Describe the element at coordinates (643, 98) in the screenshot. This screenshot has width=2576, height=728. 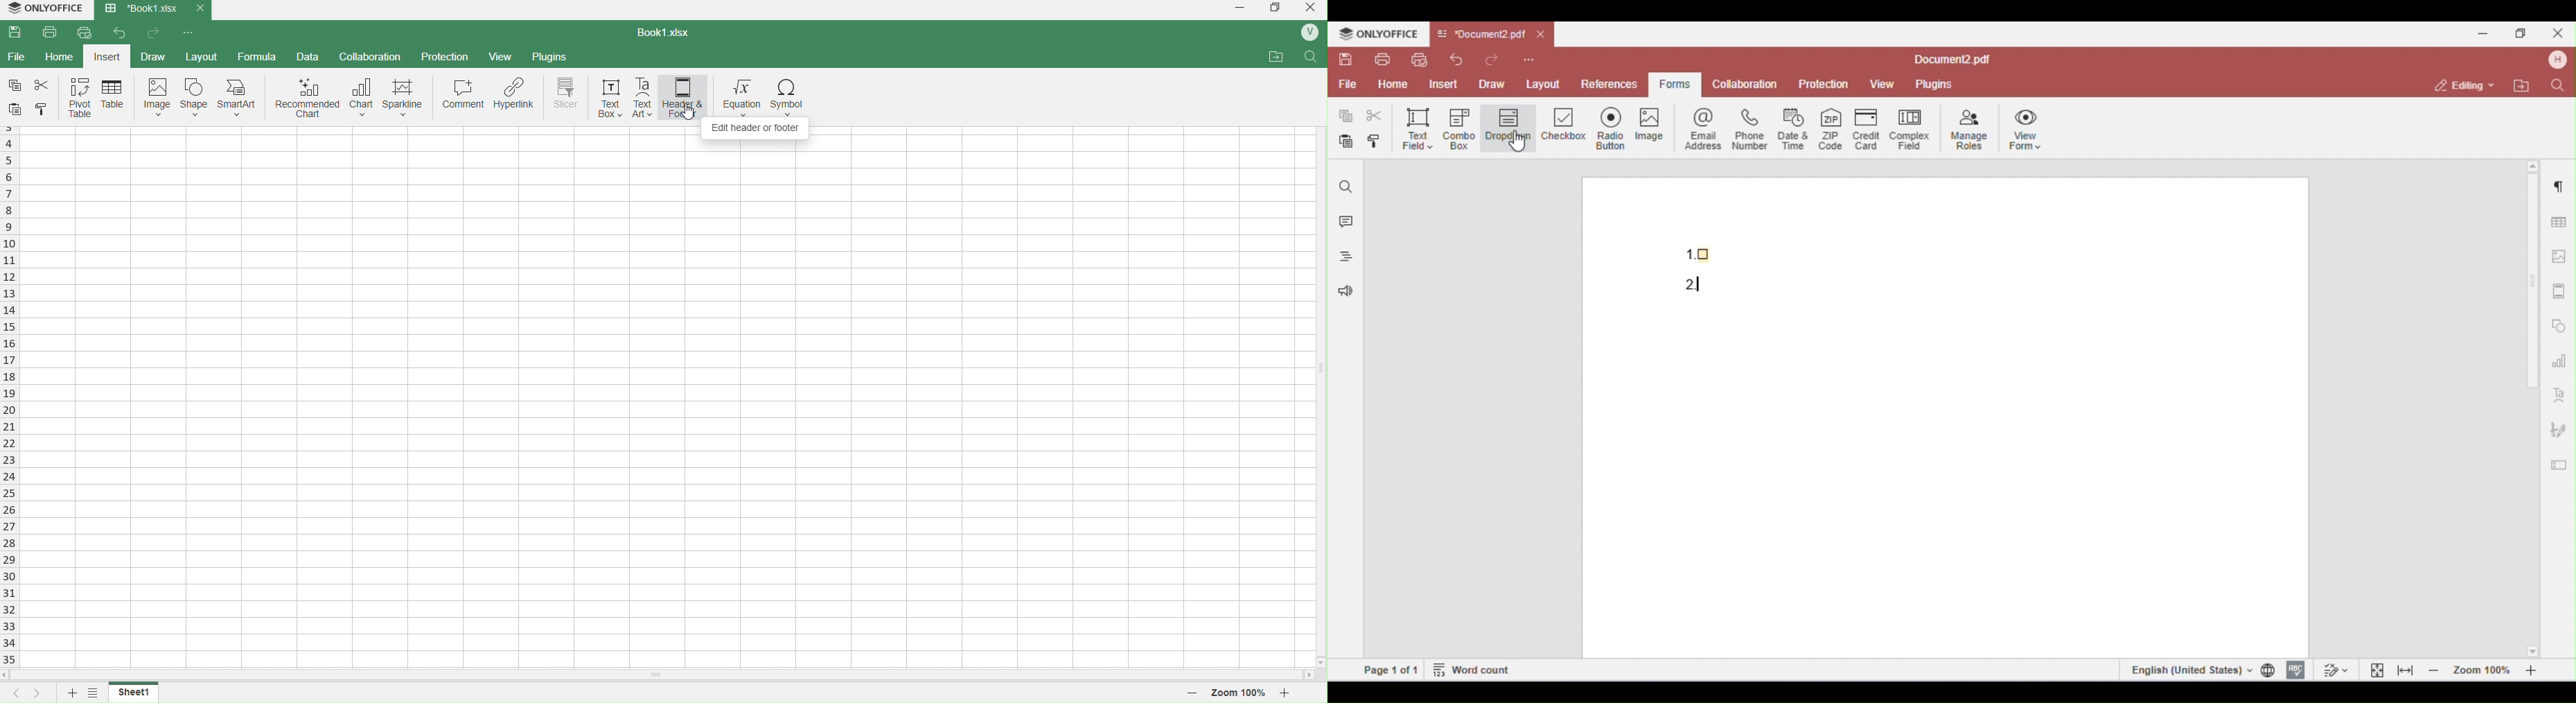
I see `text art` at that location.